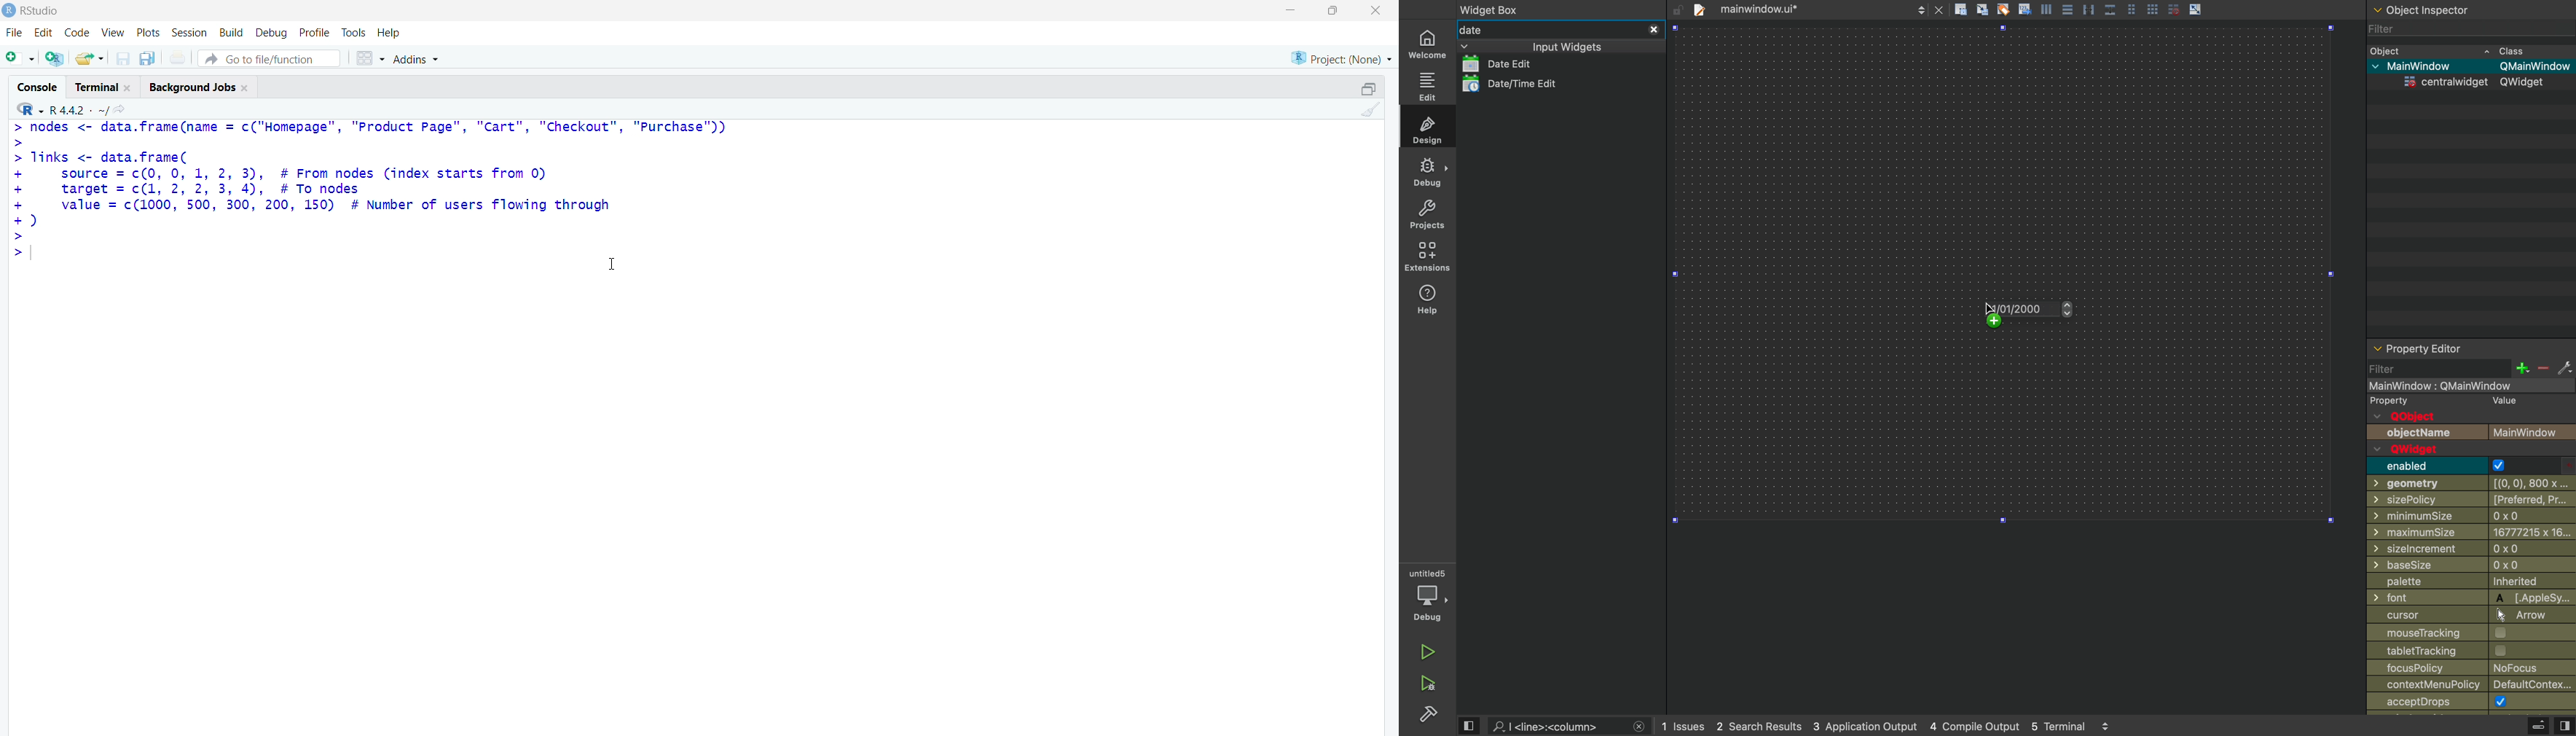 Image resolution: width=2576 pixels, height=756 pixels. I want to click on help, so click(397, 32).